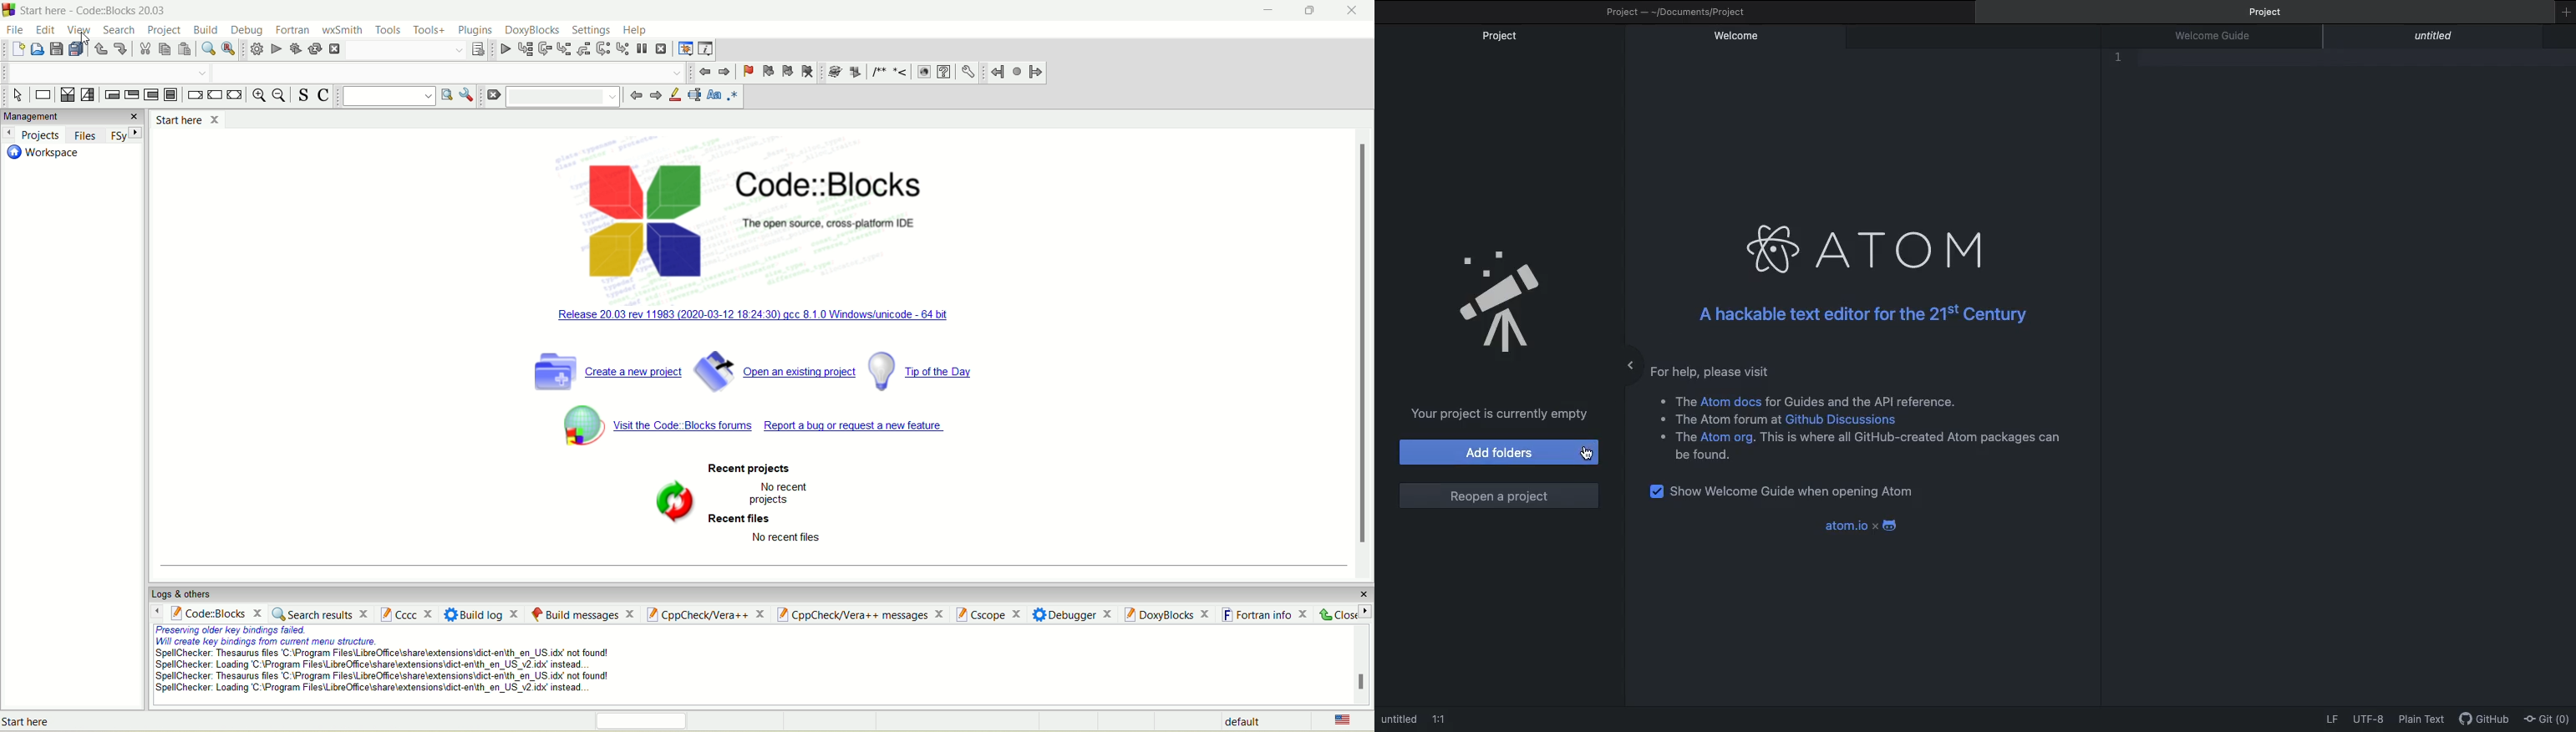  I want to click on jump back, so click(705, 72).